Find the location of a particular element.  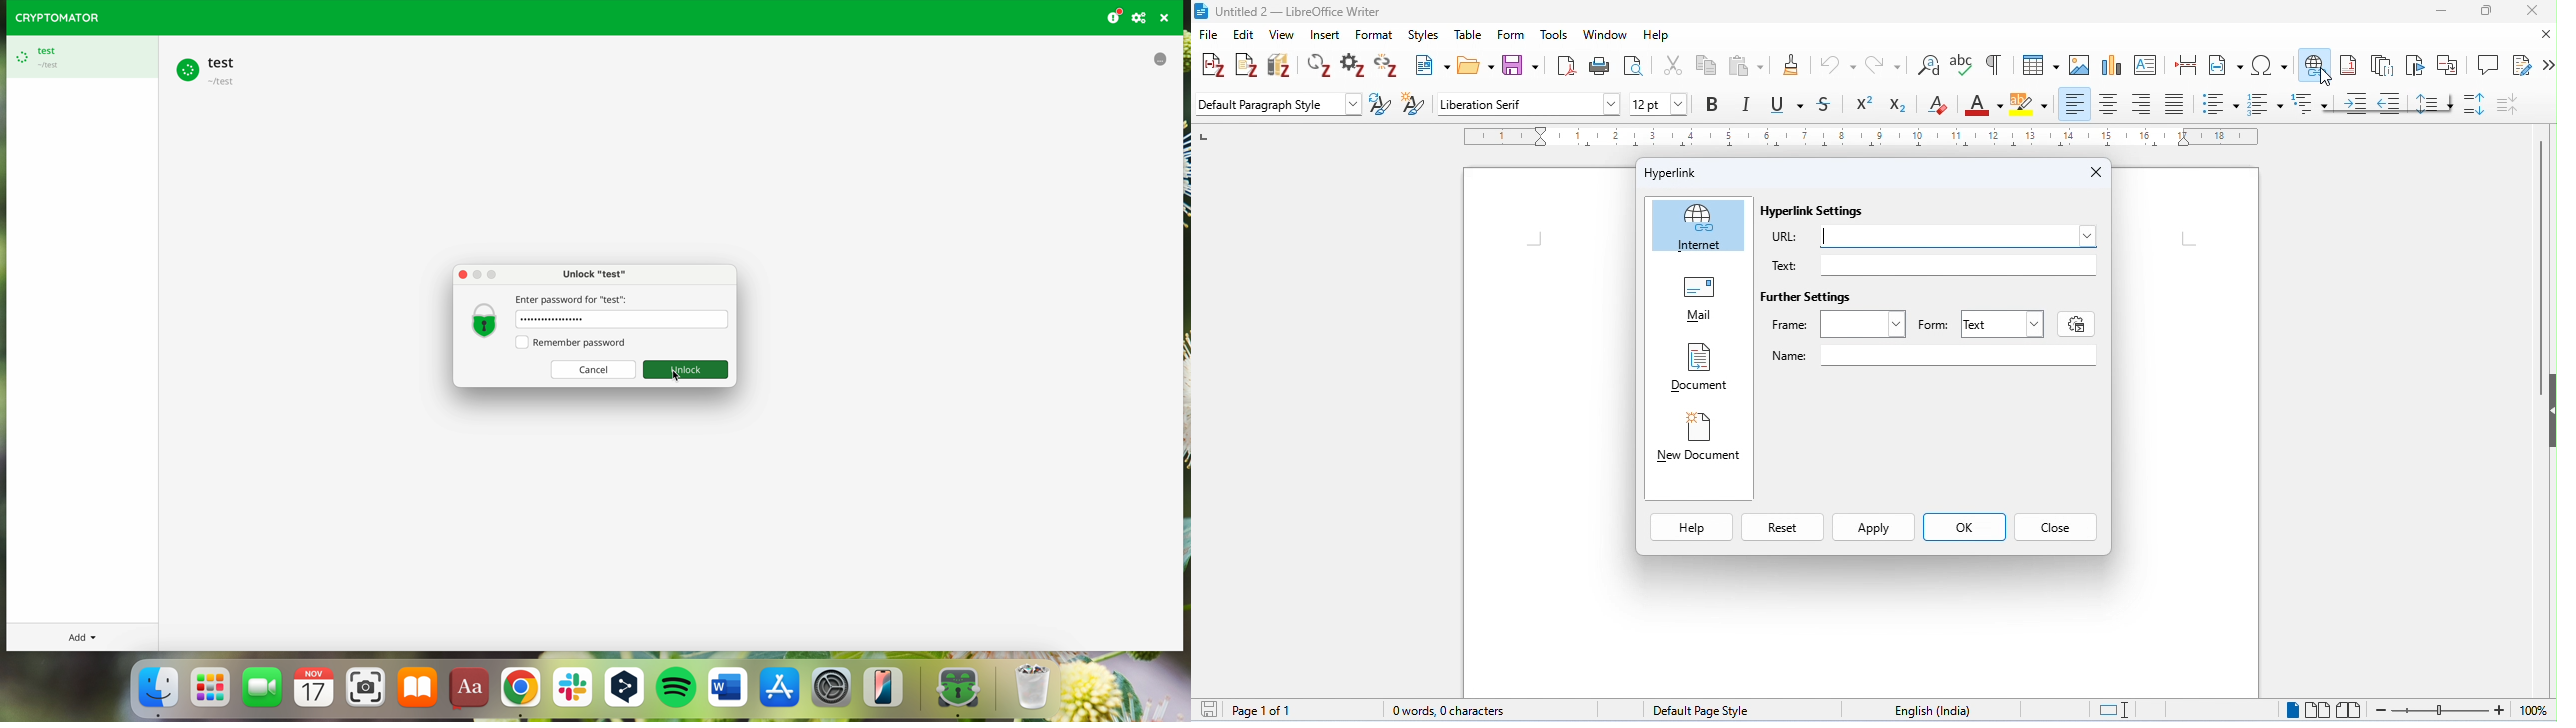

edit is located at coordinates (1246, 34).